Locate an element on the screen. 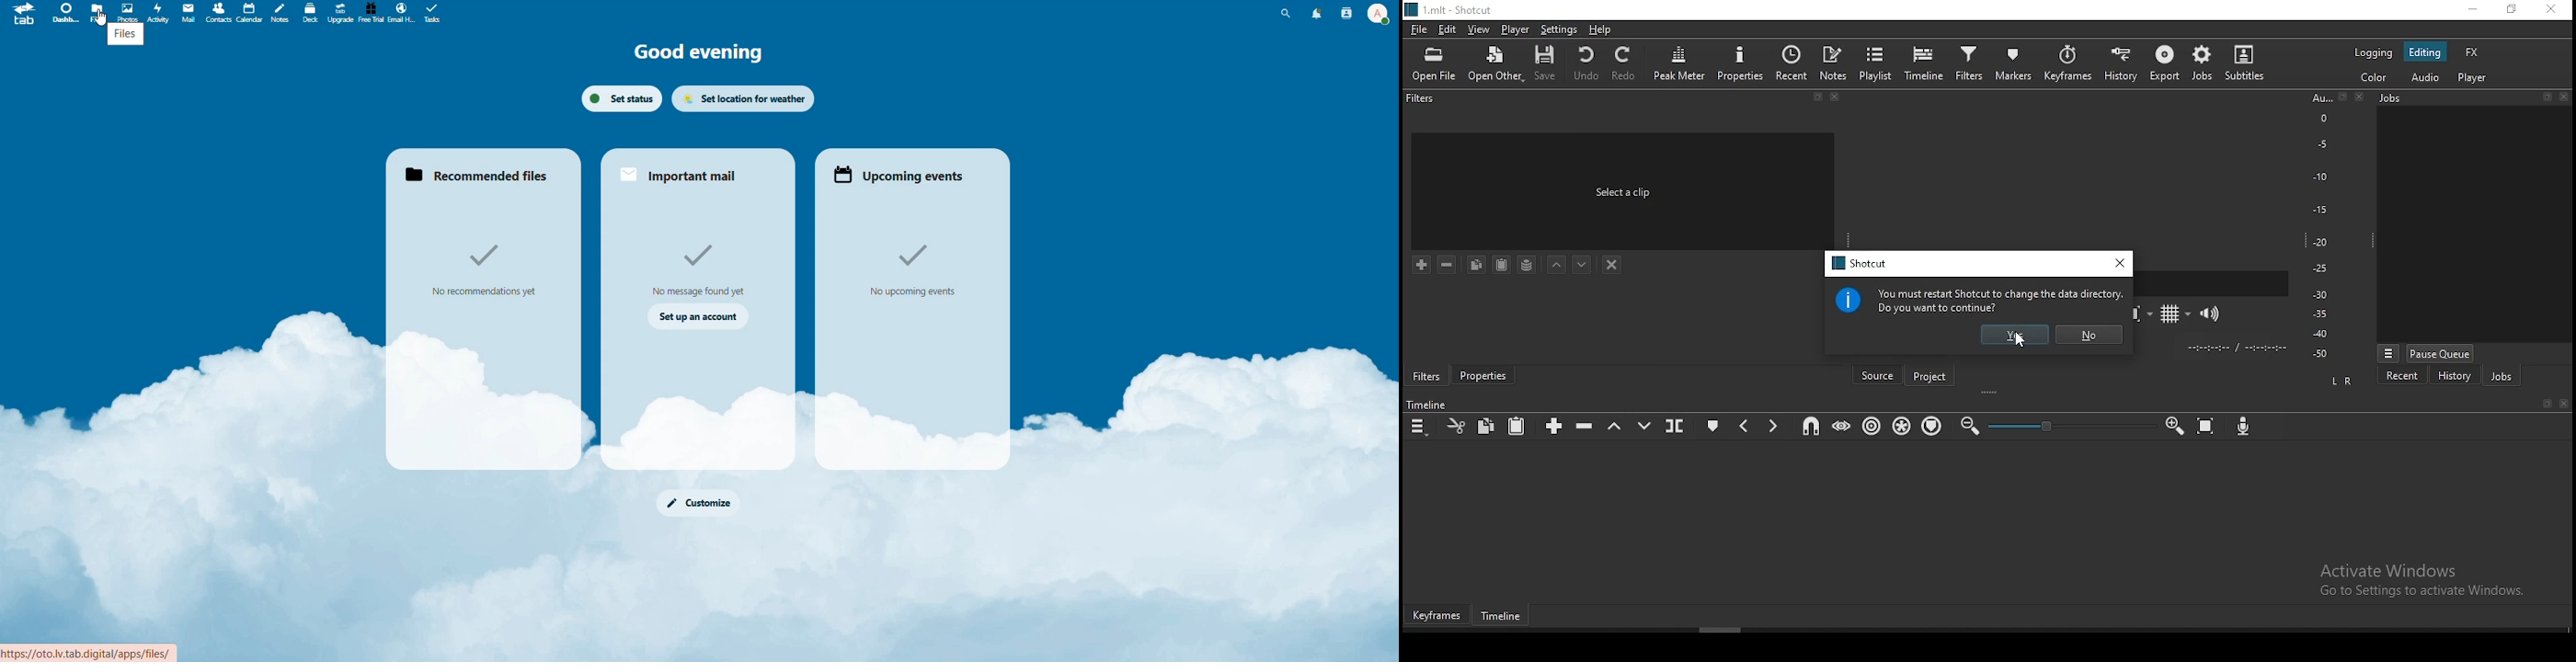 This screenshot has width=2576, height=672. zoom timeline to fit is located at coordinates (2207, 426).